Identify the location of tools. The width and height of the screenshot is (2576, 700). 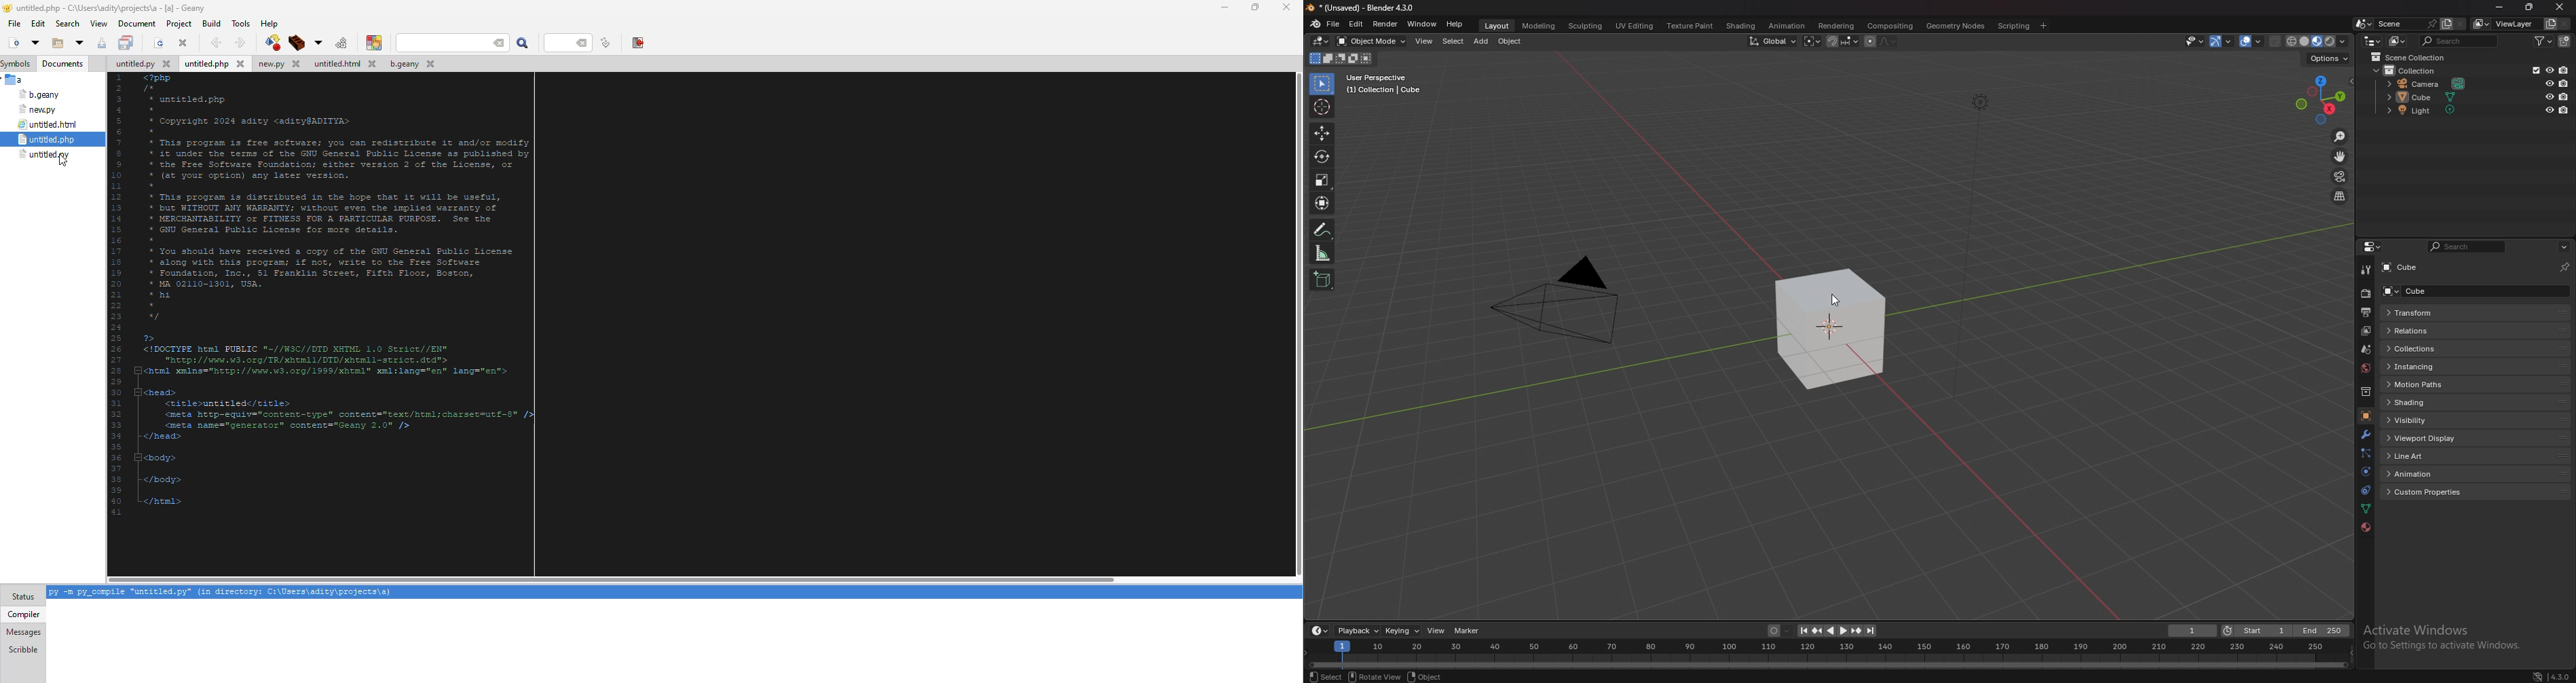
(241, 24).